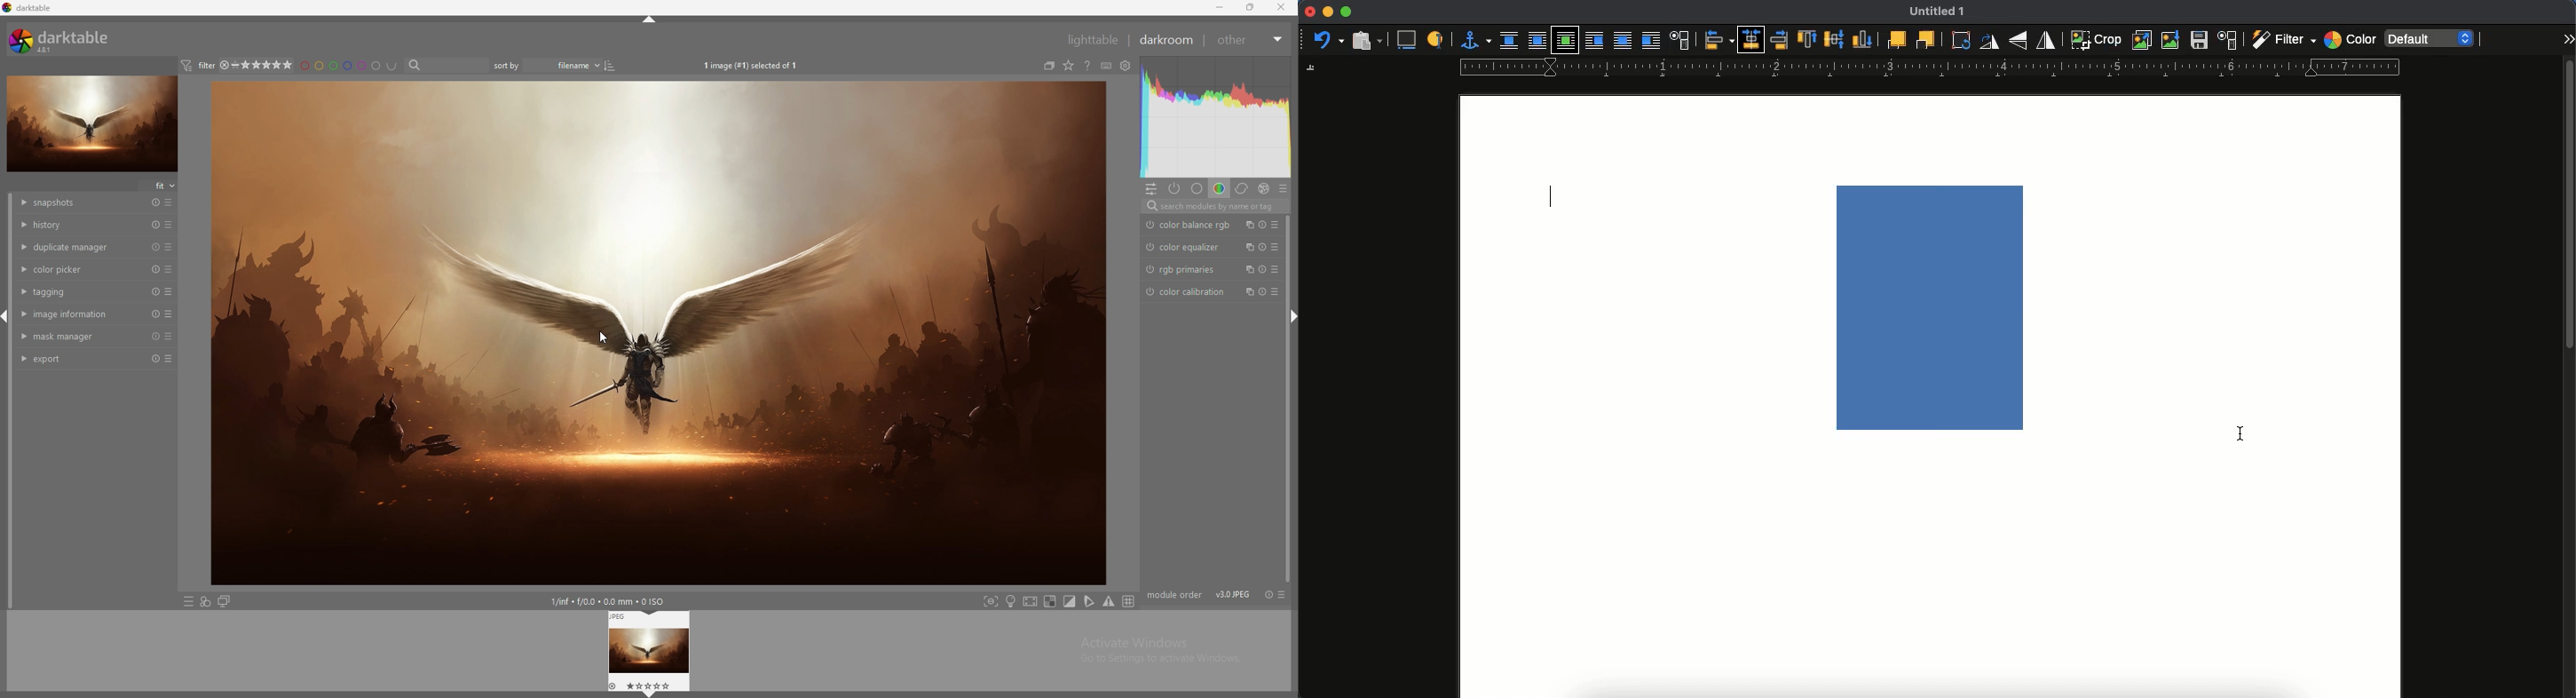  I want to click on reset, so click(155, 314).